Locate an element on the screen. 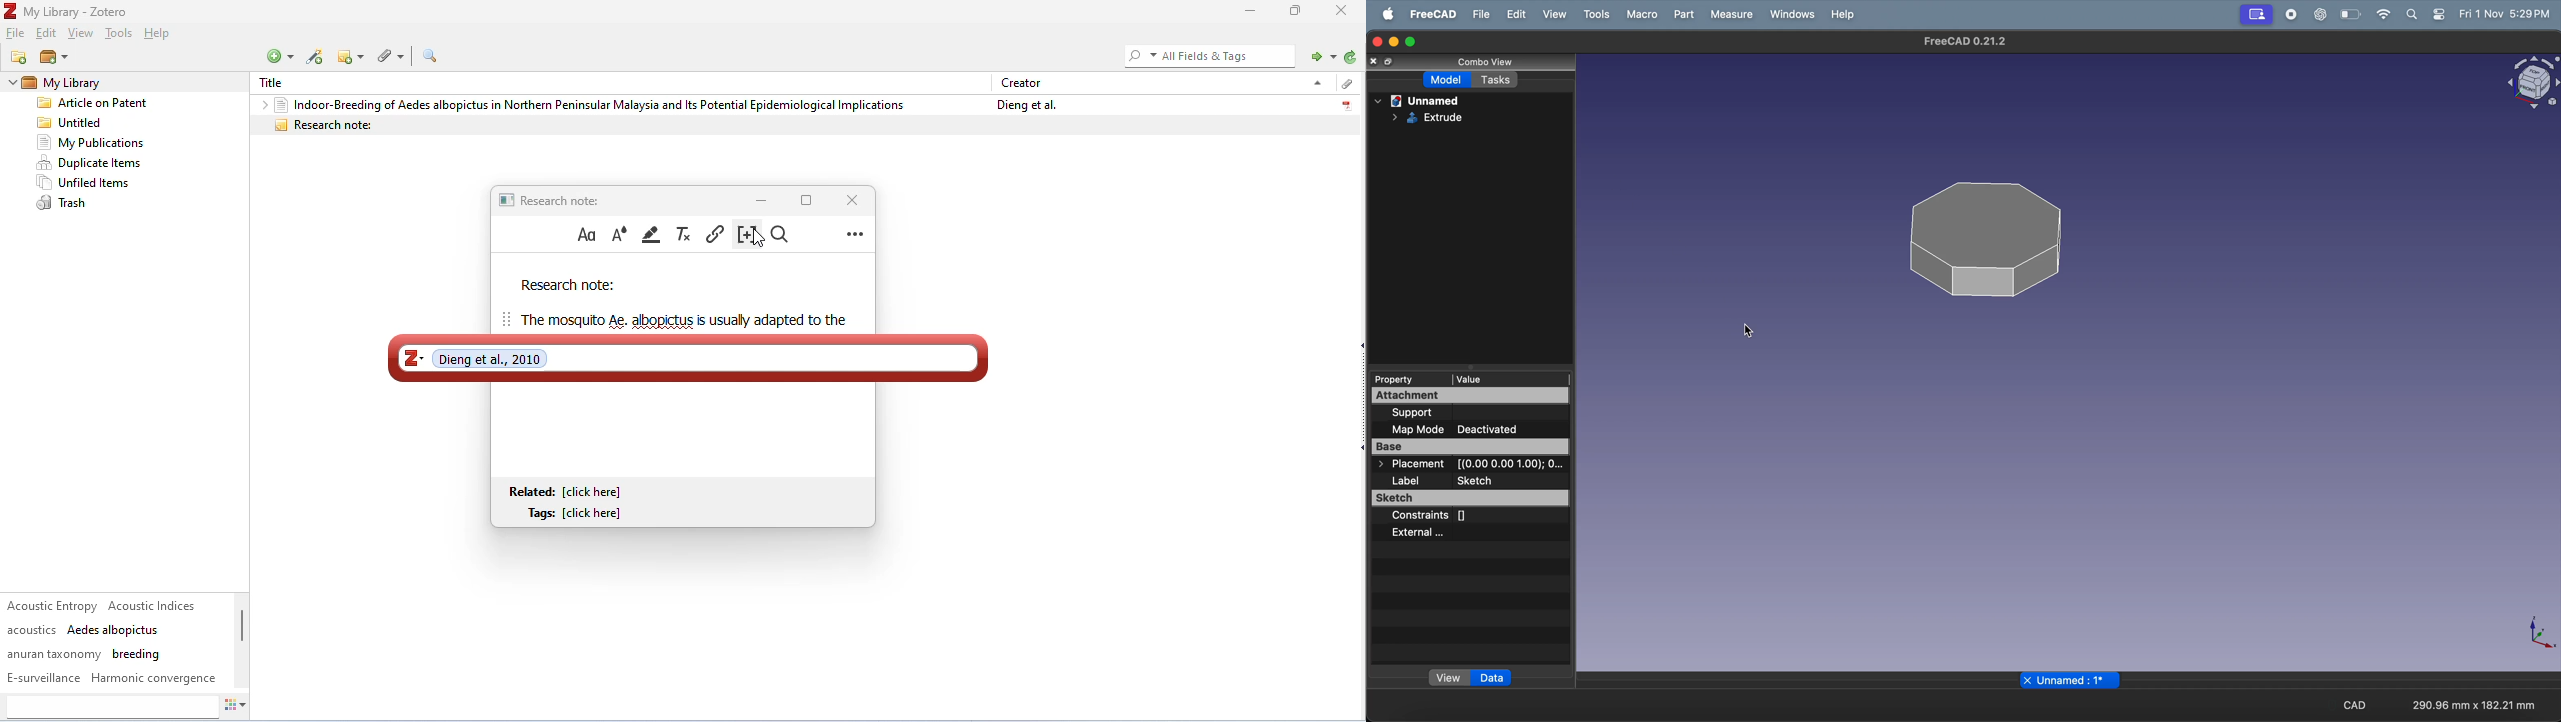 The width and height of the screenshot is (2576, 728). drop down is located at coordinates (260, 105).